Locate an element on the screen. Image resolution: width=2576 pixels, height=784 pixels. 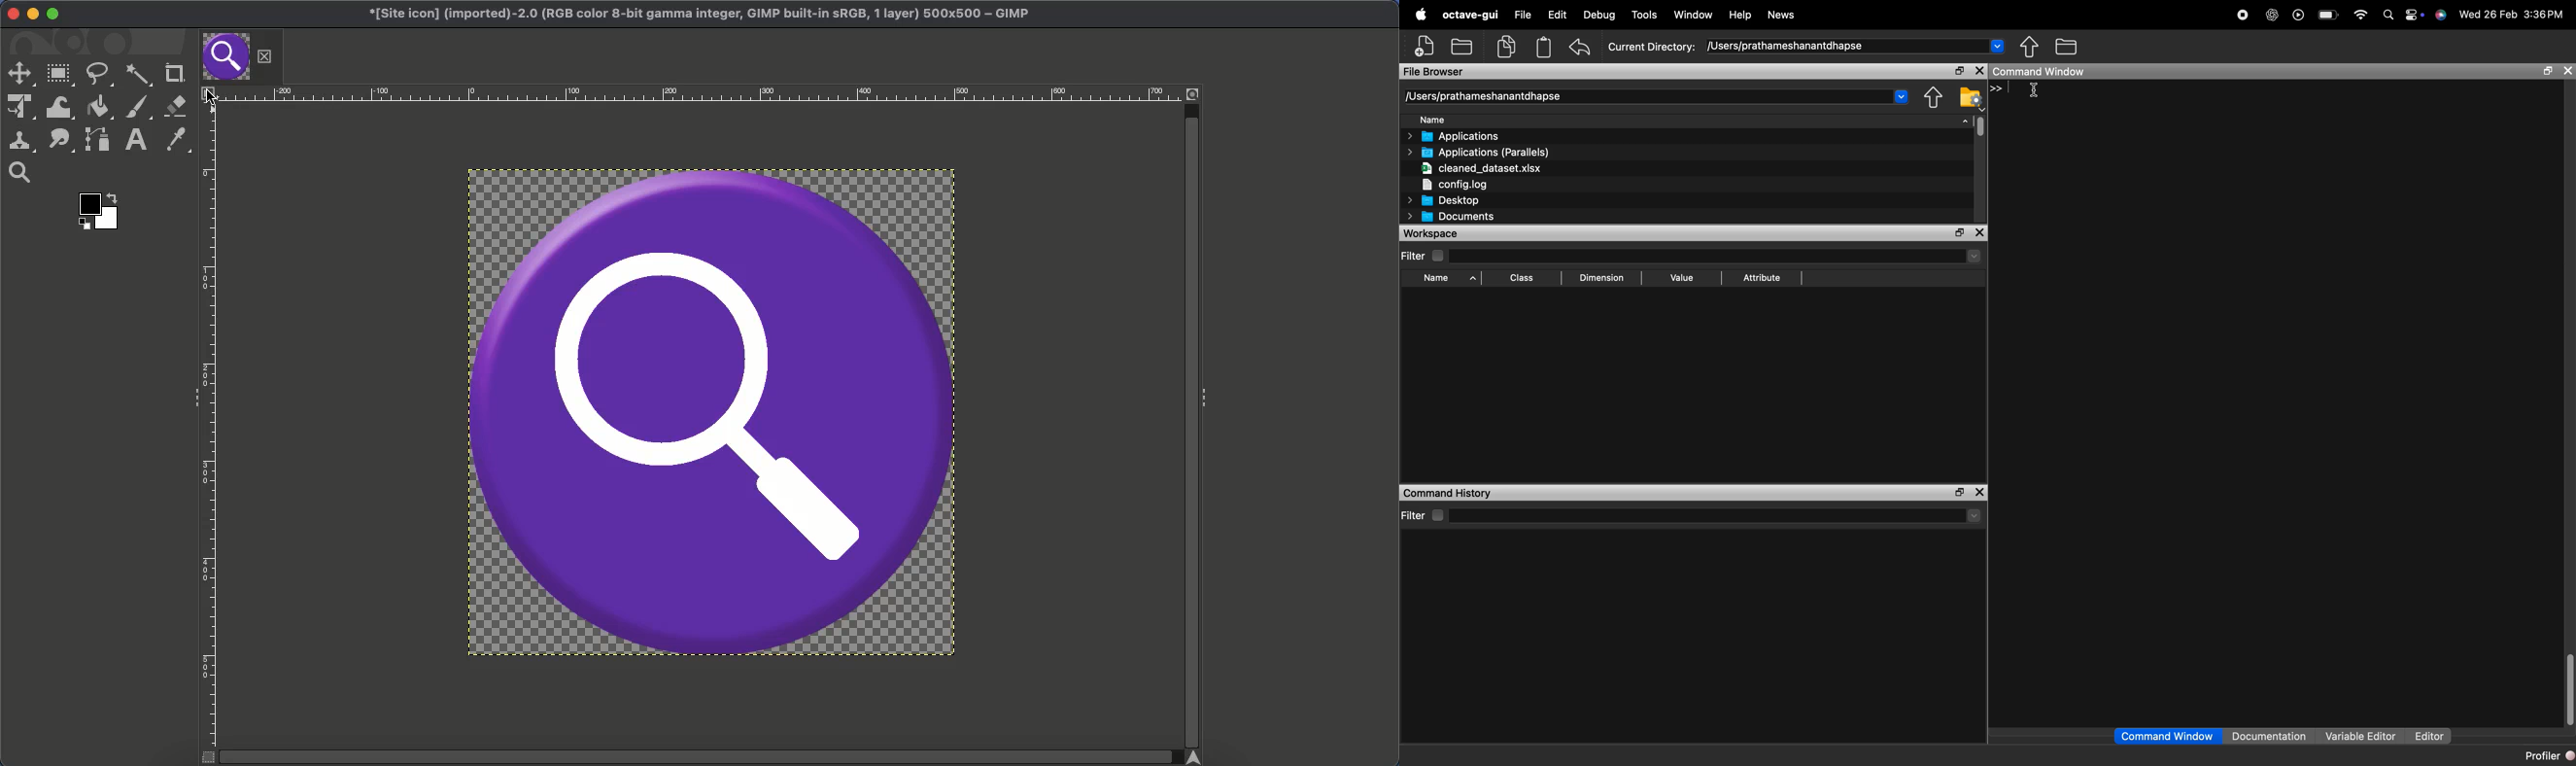
Close is located at coordinates (12, 13).